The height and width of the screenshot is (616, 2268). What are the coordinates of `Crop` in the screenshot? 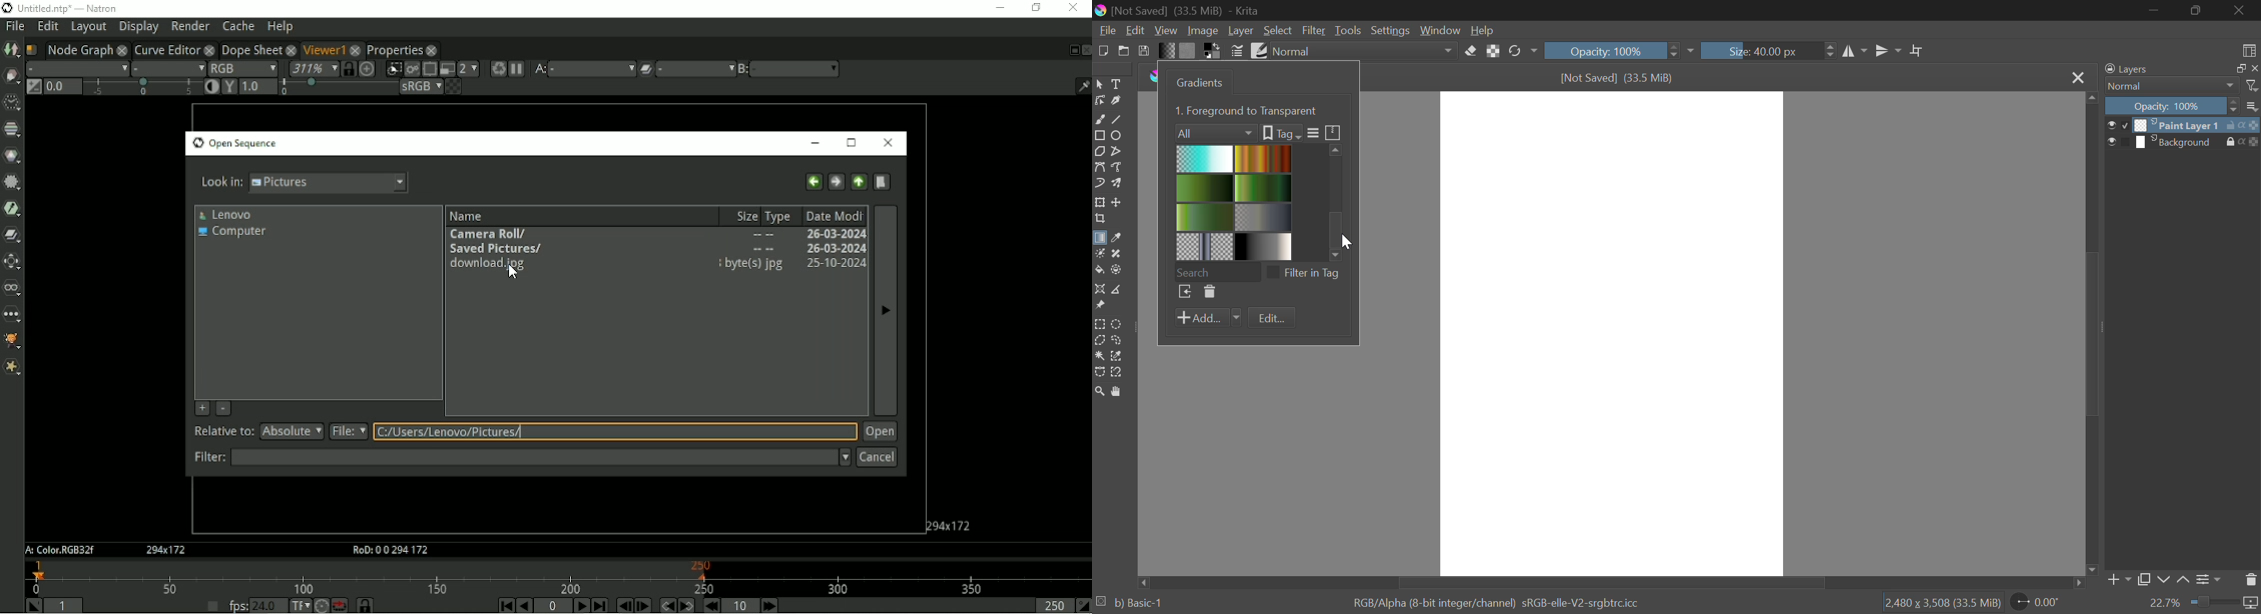 It's located at (1917, 51).